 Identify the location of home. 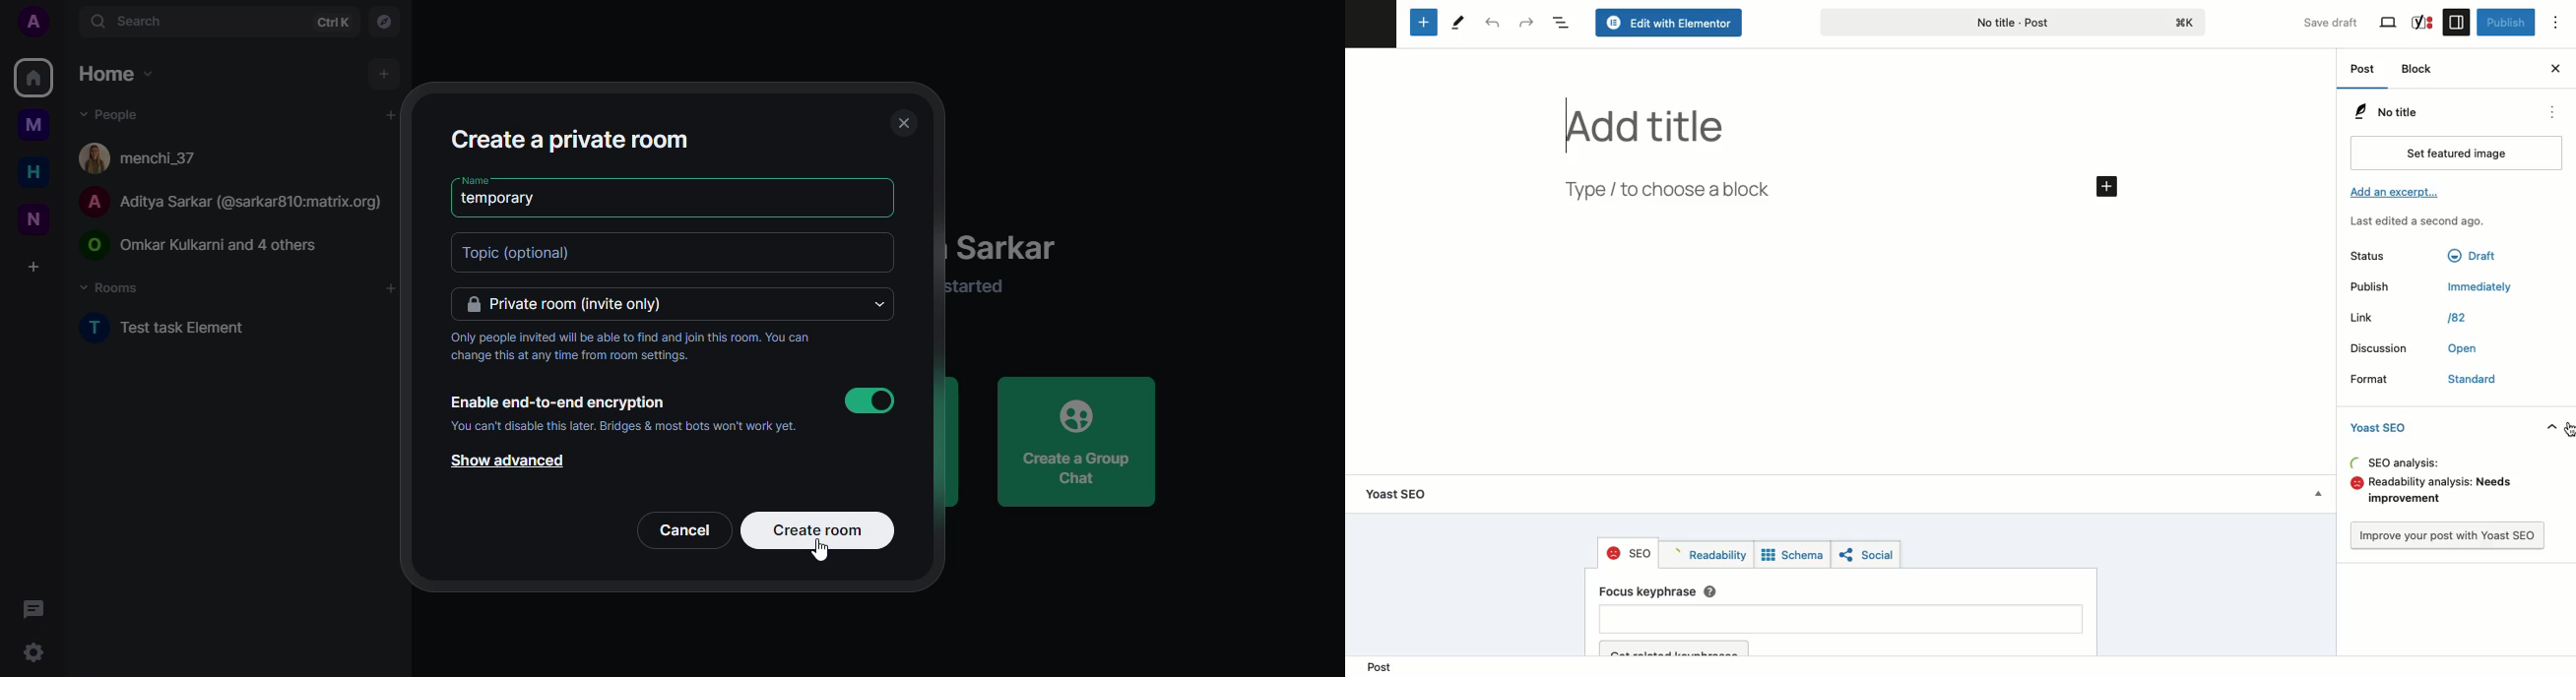
(115, 74).